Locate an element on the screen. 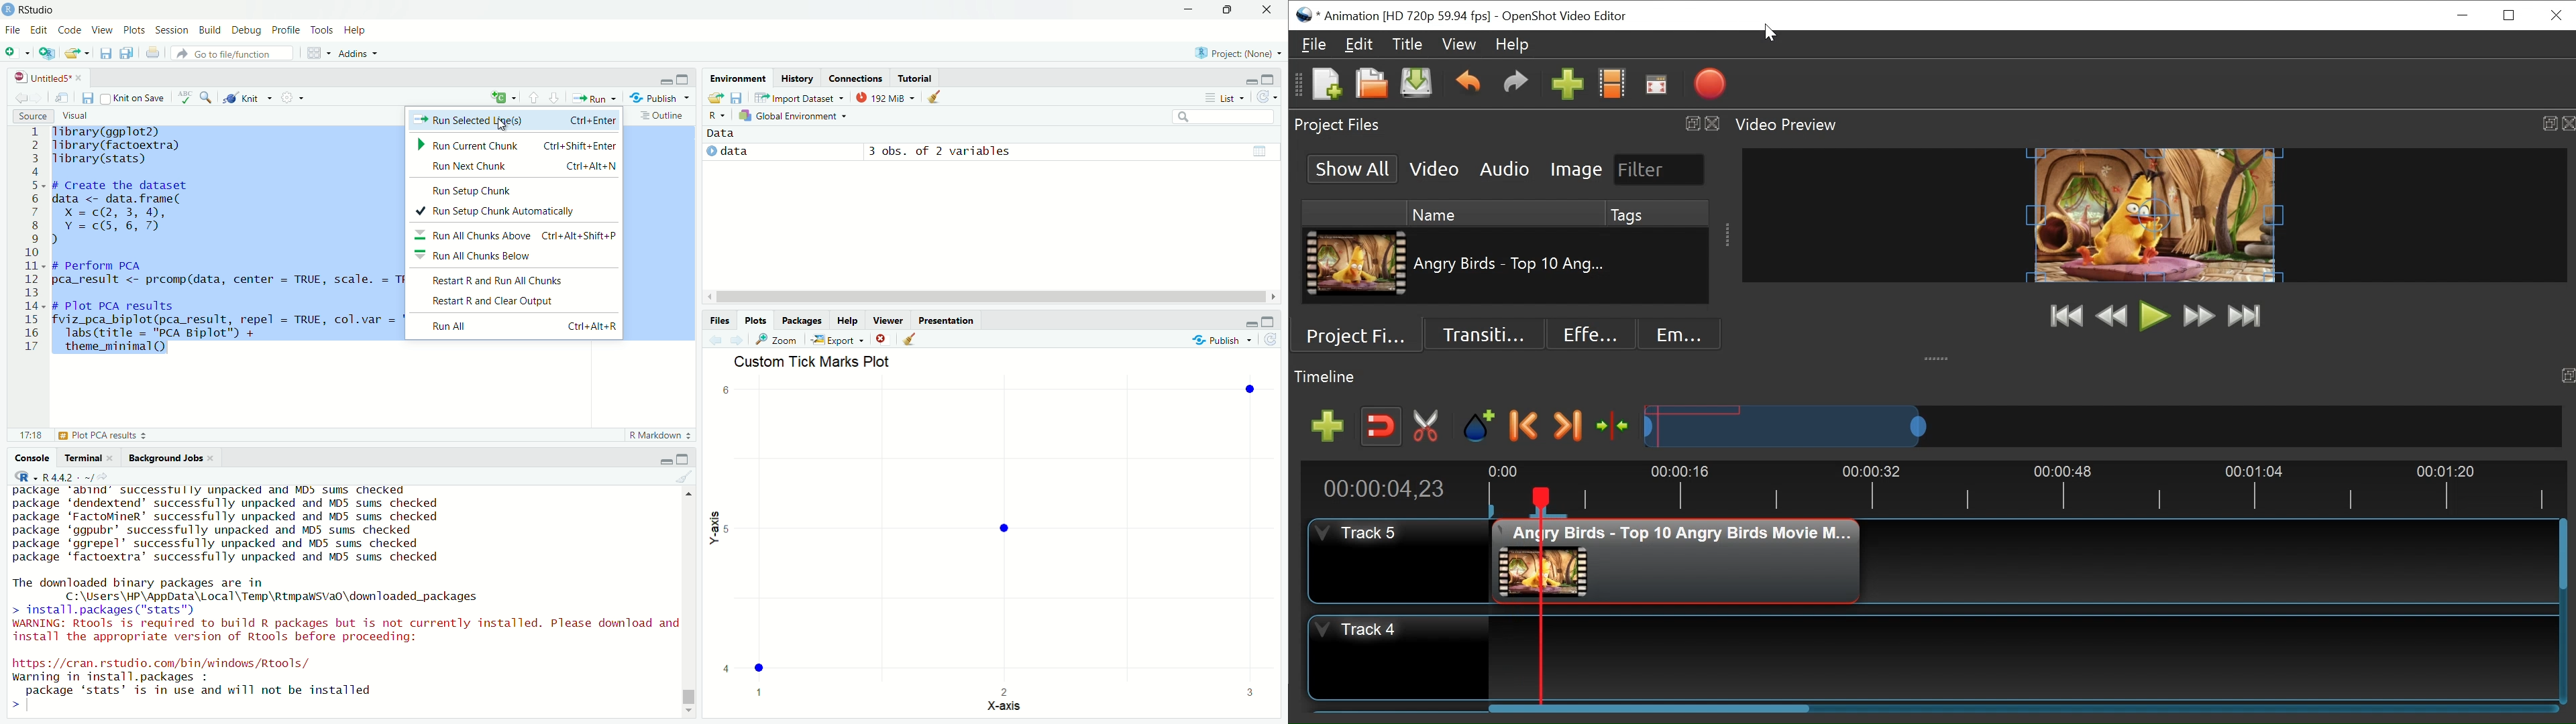 This screenshot has height=728, width=2576. import dataset is located at coordinates (798, 97).